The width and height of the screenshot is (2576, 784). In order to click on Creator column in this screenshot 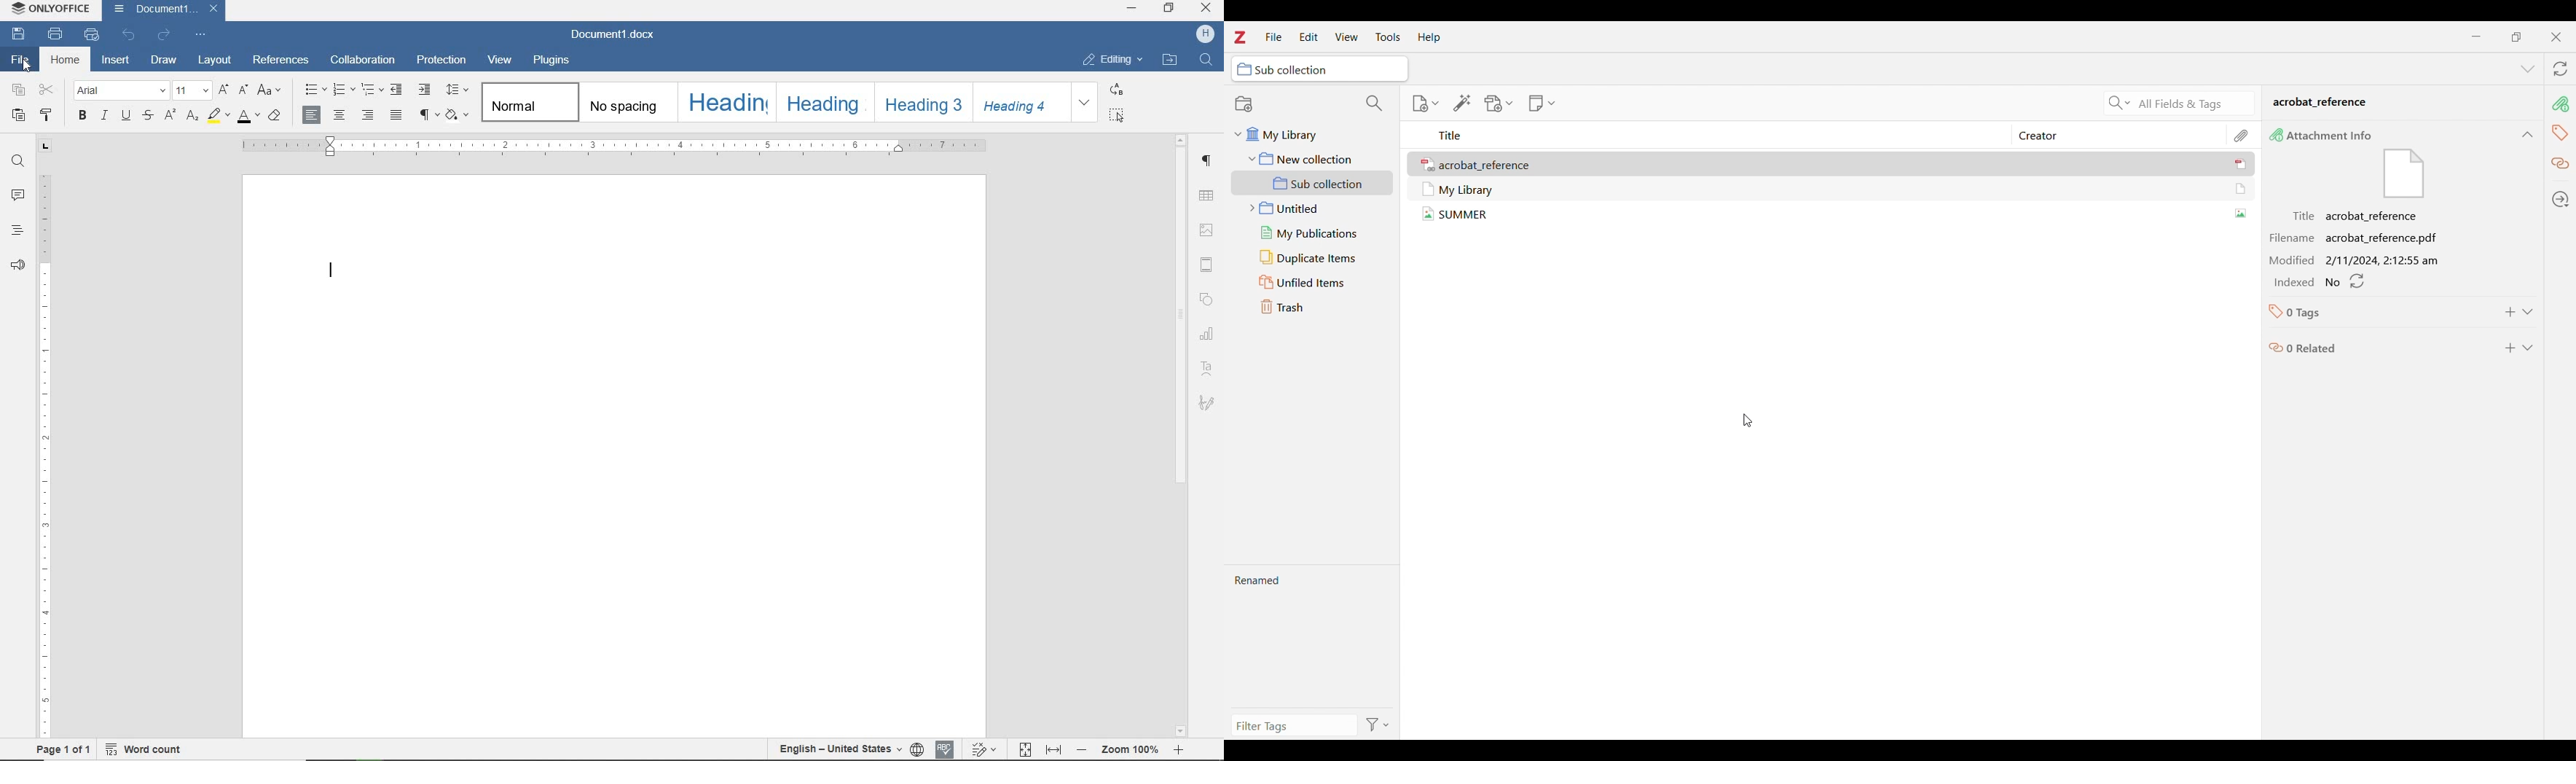, I will do `click(2108, 135)`.